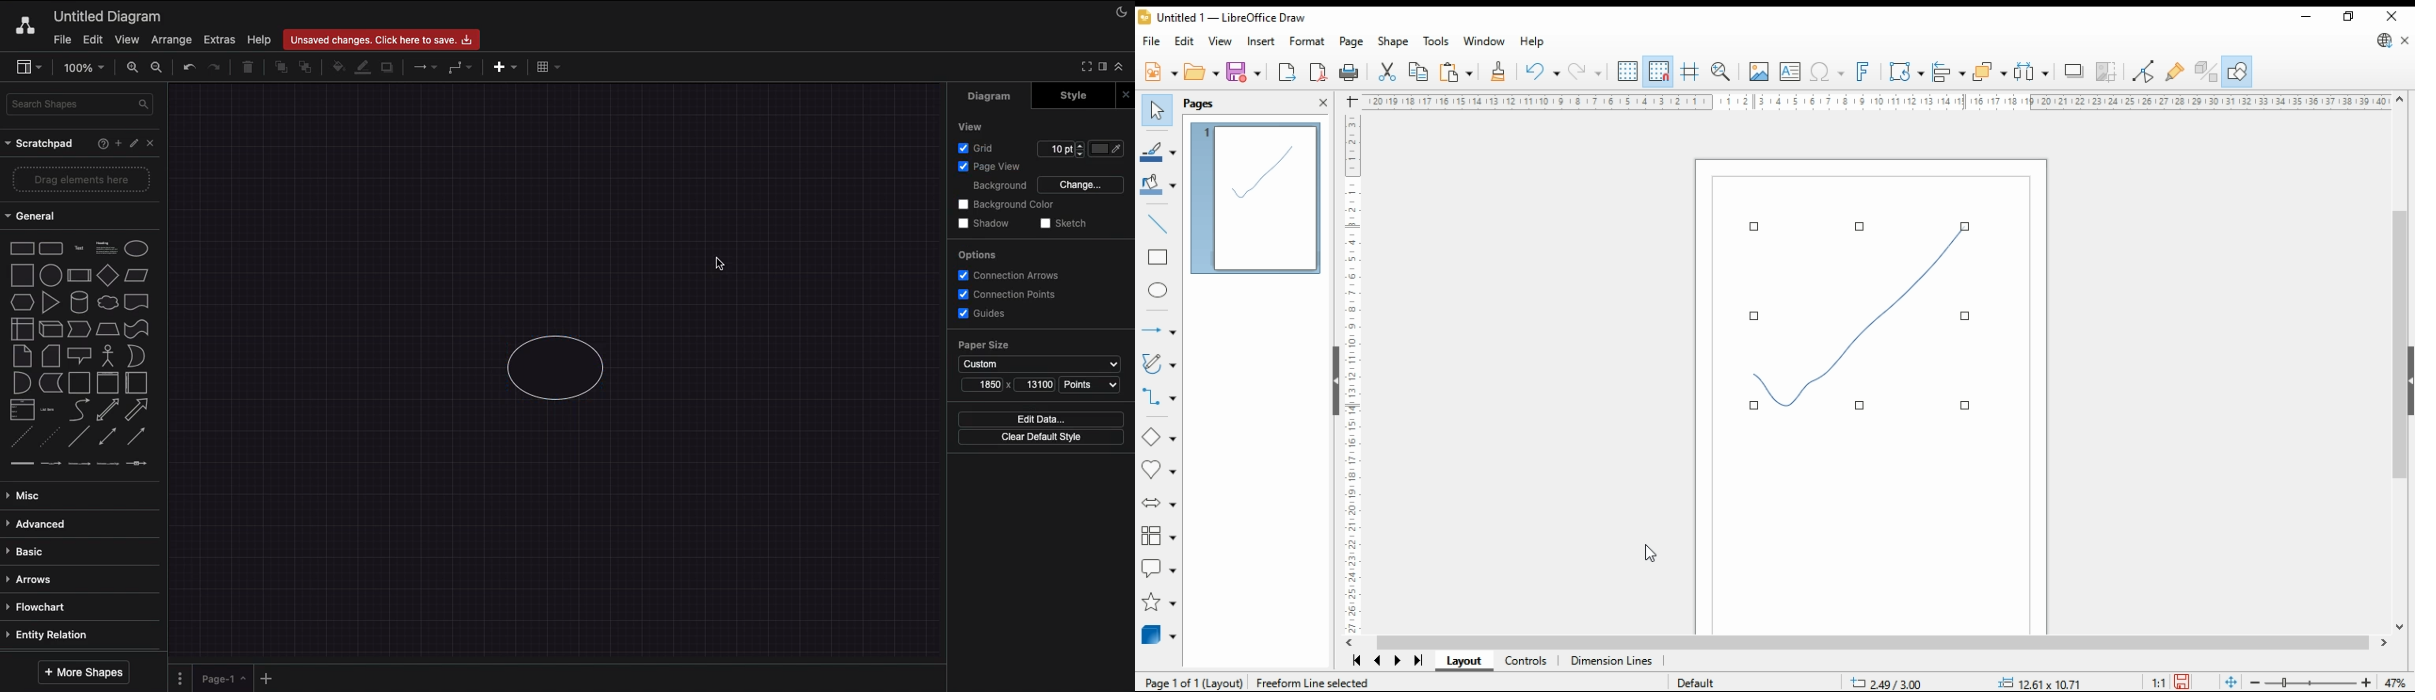 The width and height of the screenshot is (2436, 700). Describe the element at coordinates (972, 126) in the screenshot. I see `View` at that location.